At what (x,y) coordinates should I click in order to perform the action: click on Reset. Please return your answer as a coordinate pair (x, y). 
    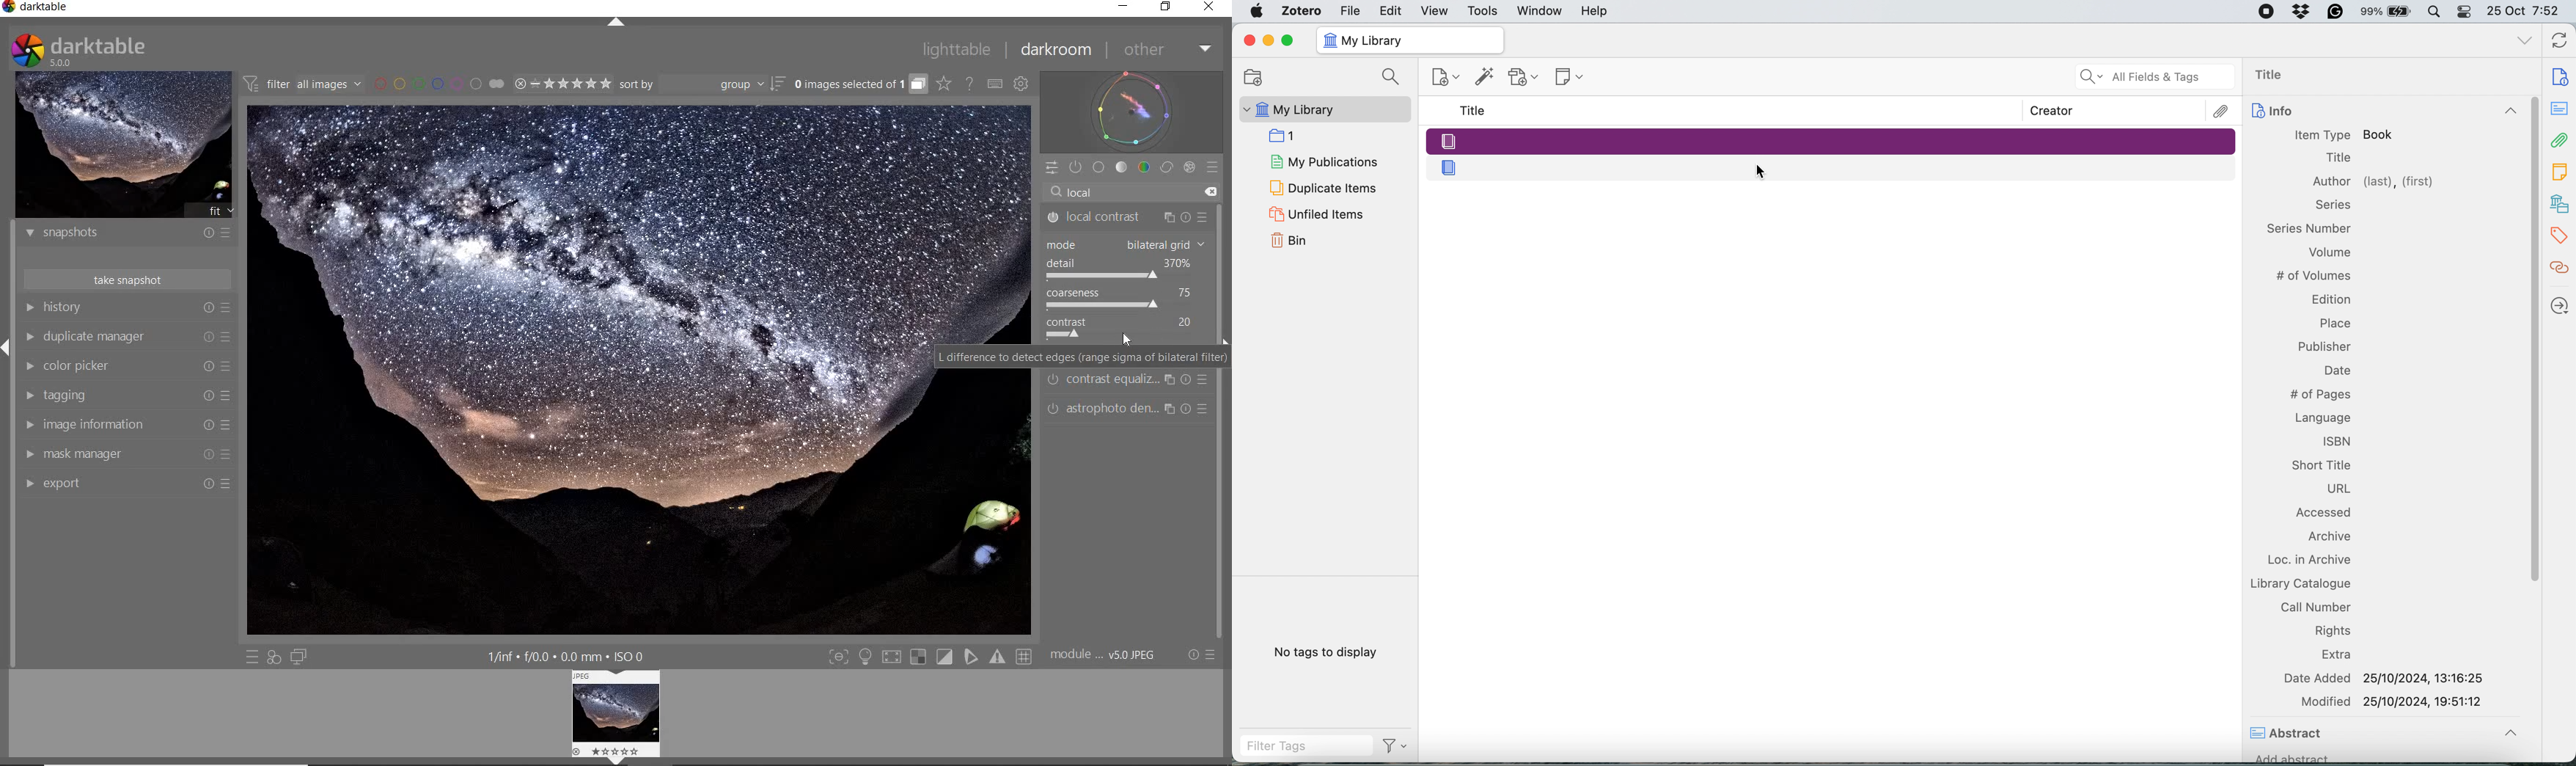
    Looking at the image, I should click on (207, 455).